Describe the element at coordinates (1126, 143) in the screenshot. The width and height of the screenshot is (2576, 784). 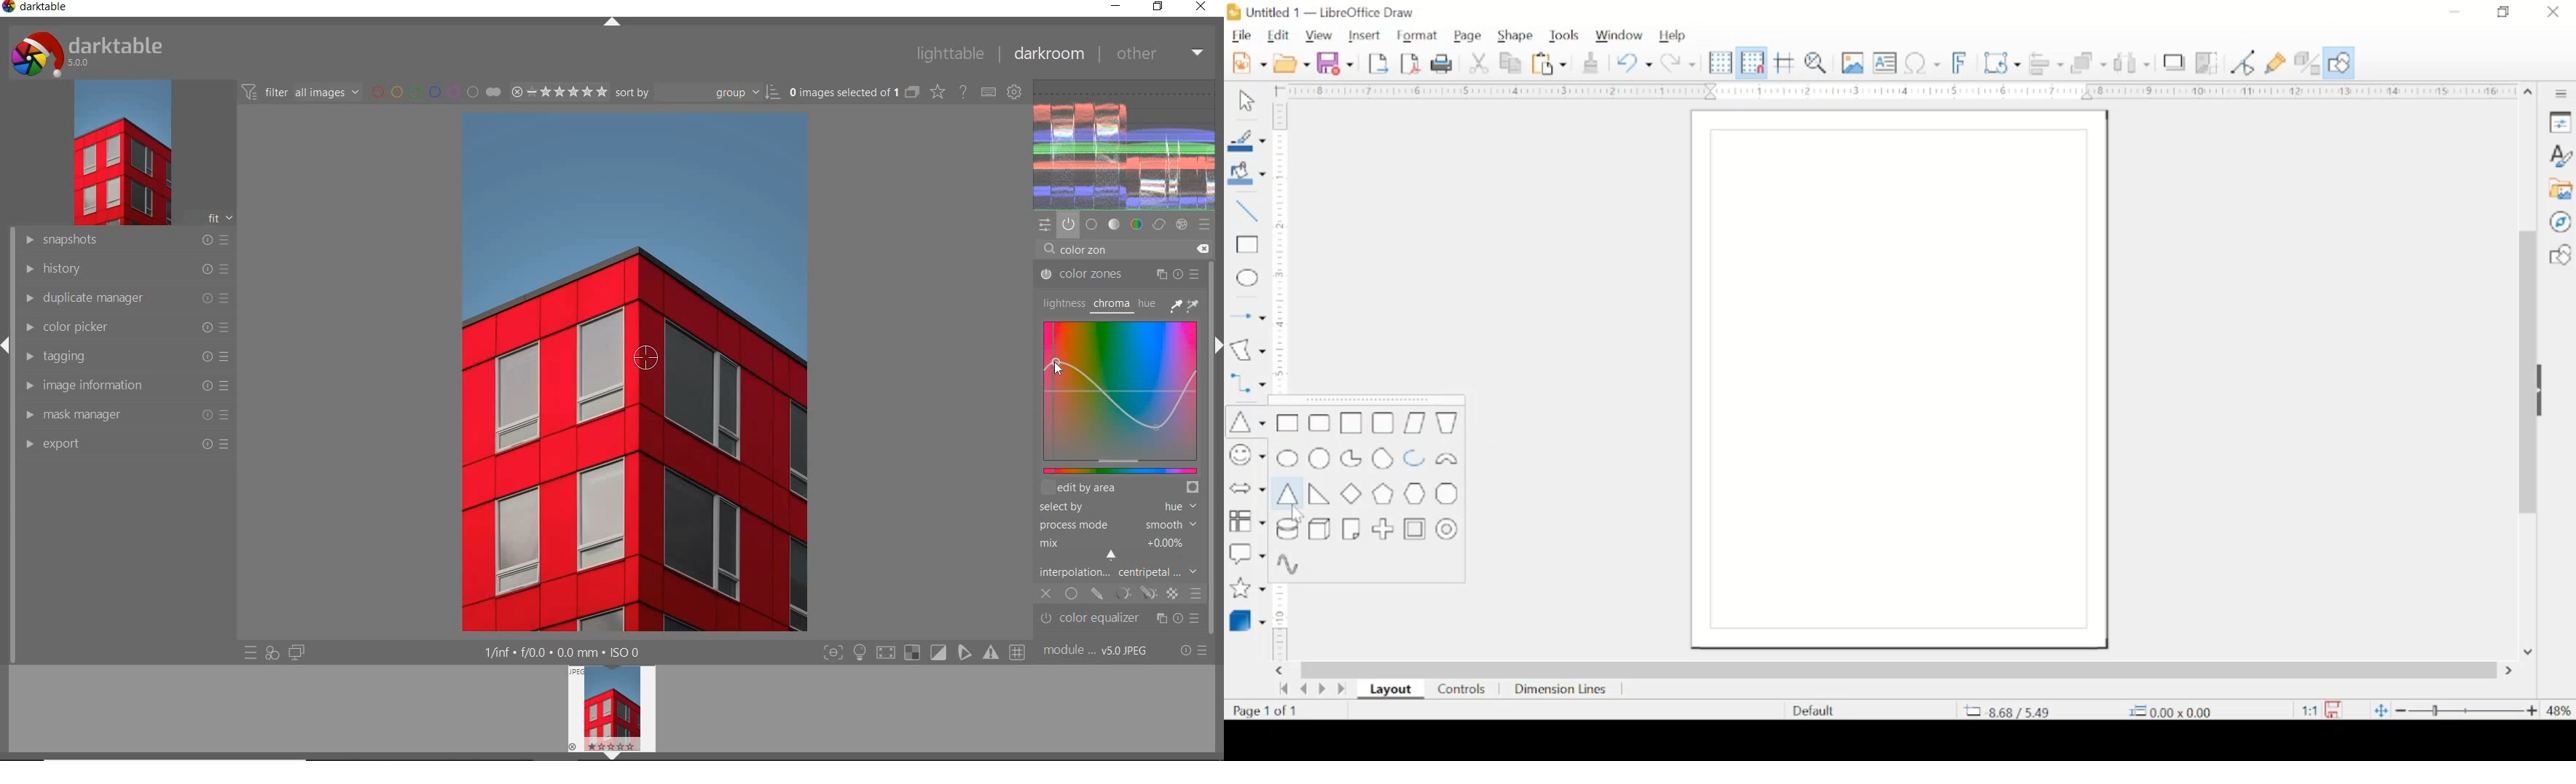
I see `waveform` at that location.